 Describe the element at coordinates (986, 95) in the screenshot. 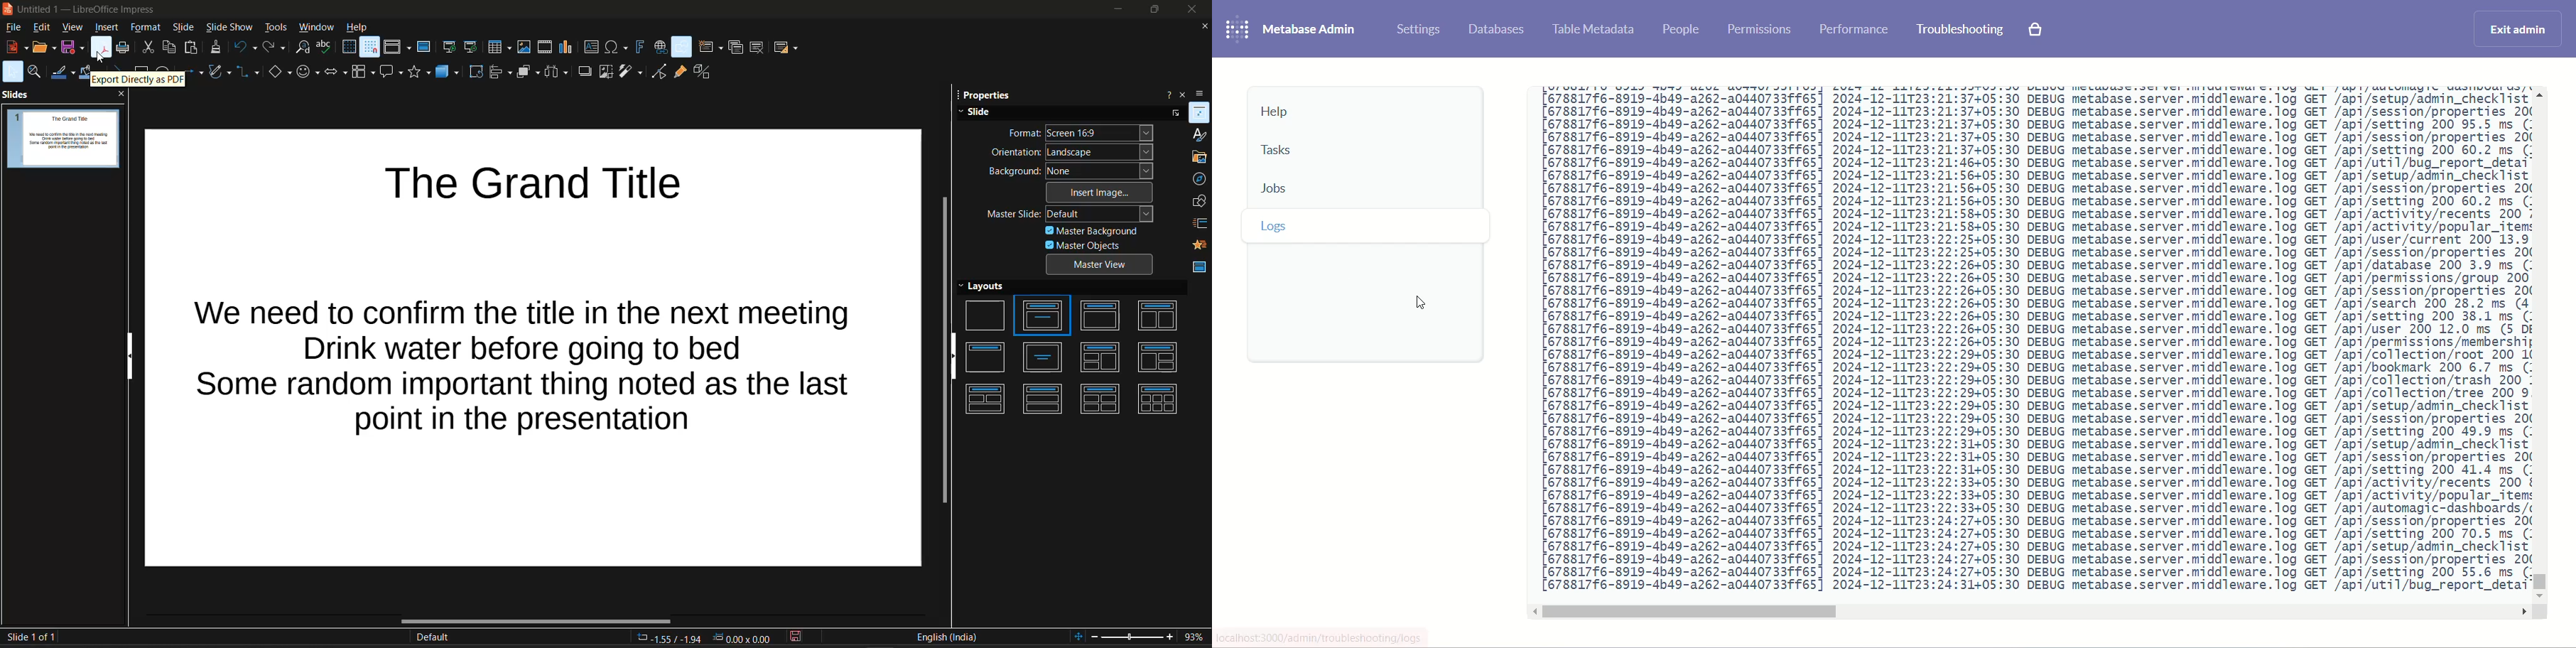

I see `properties` at that location.